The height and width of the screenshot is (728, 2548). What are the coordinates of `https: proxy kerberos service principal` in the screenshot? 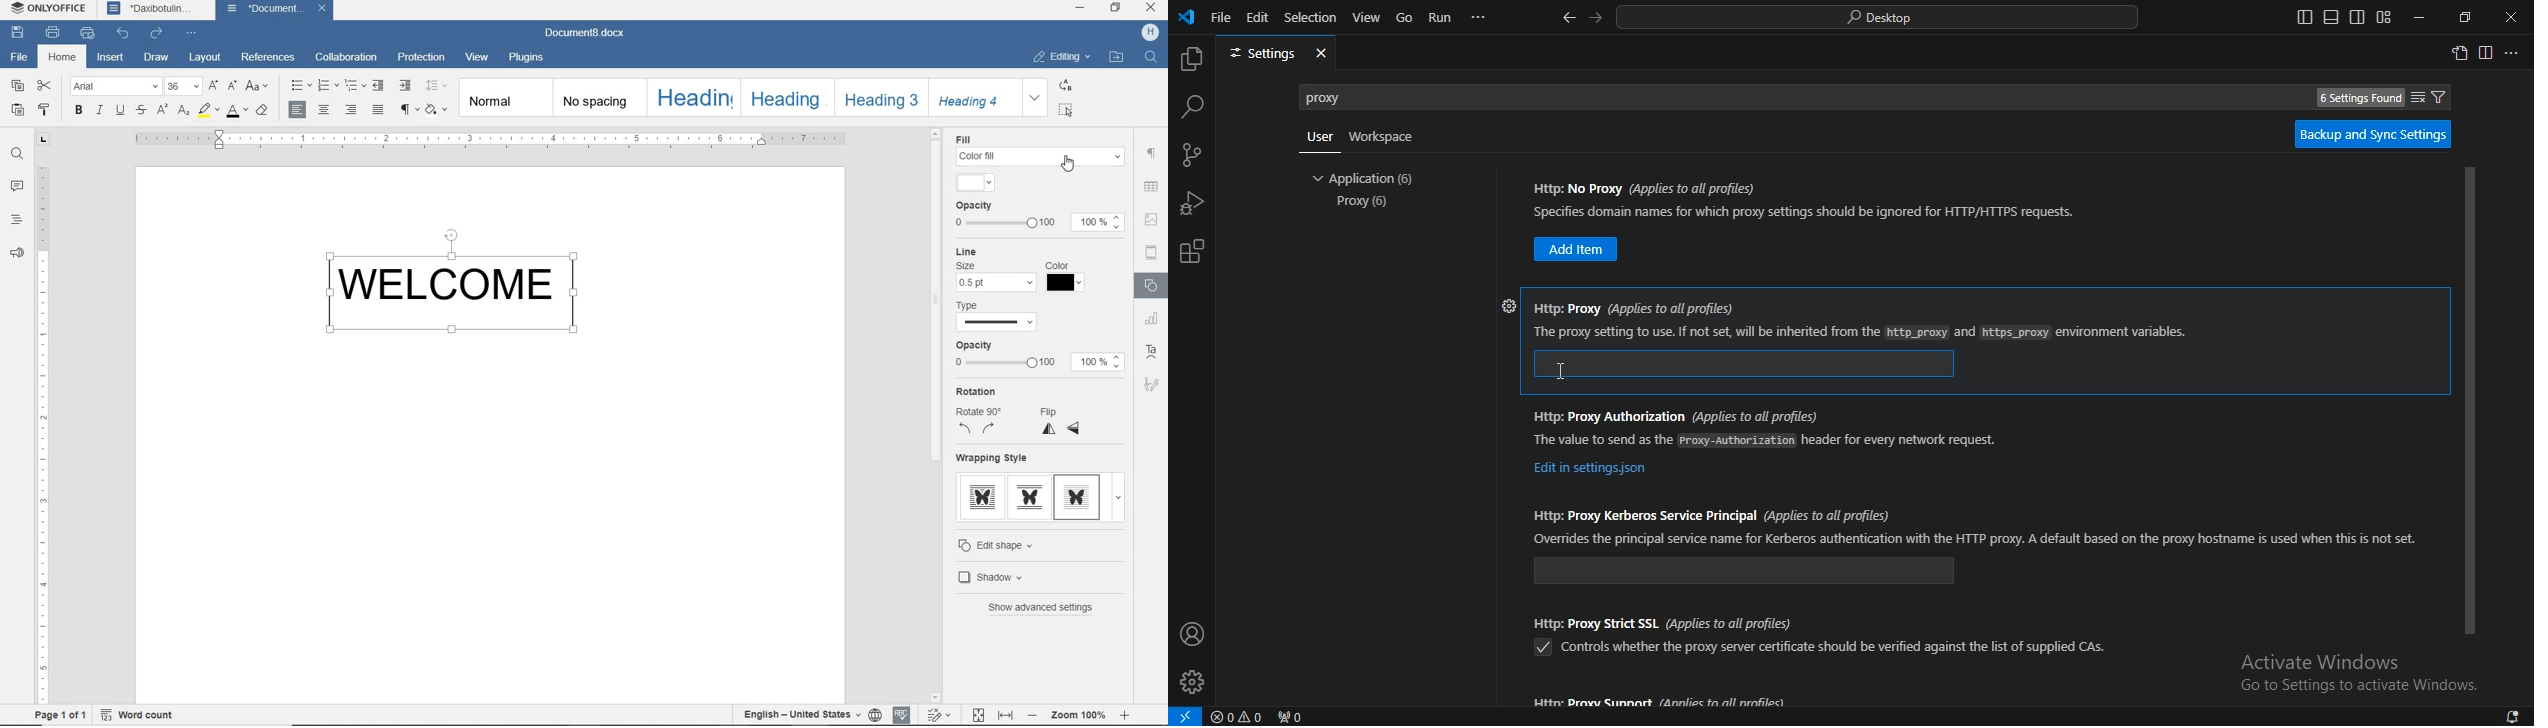 It's located at (1745, 570).